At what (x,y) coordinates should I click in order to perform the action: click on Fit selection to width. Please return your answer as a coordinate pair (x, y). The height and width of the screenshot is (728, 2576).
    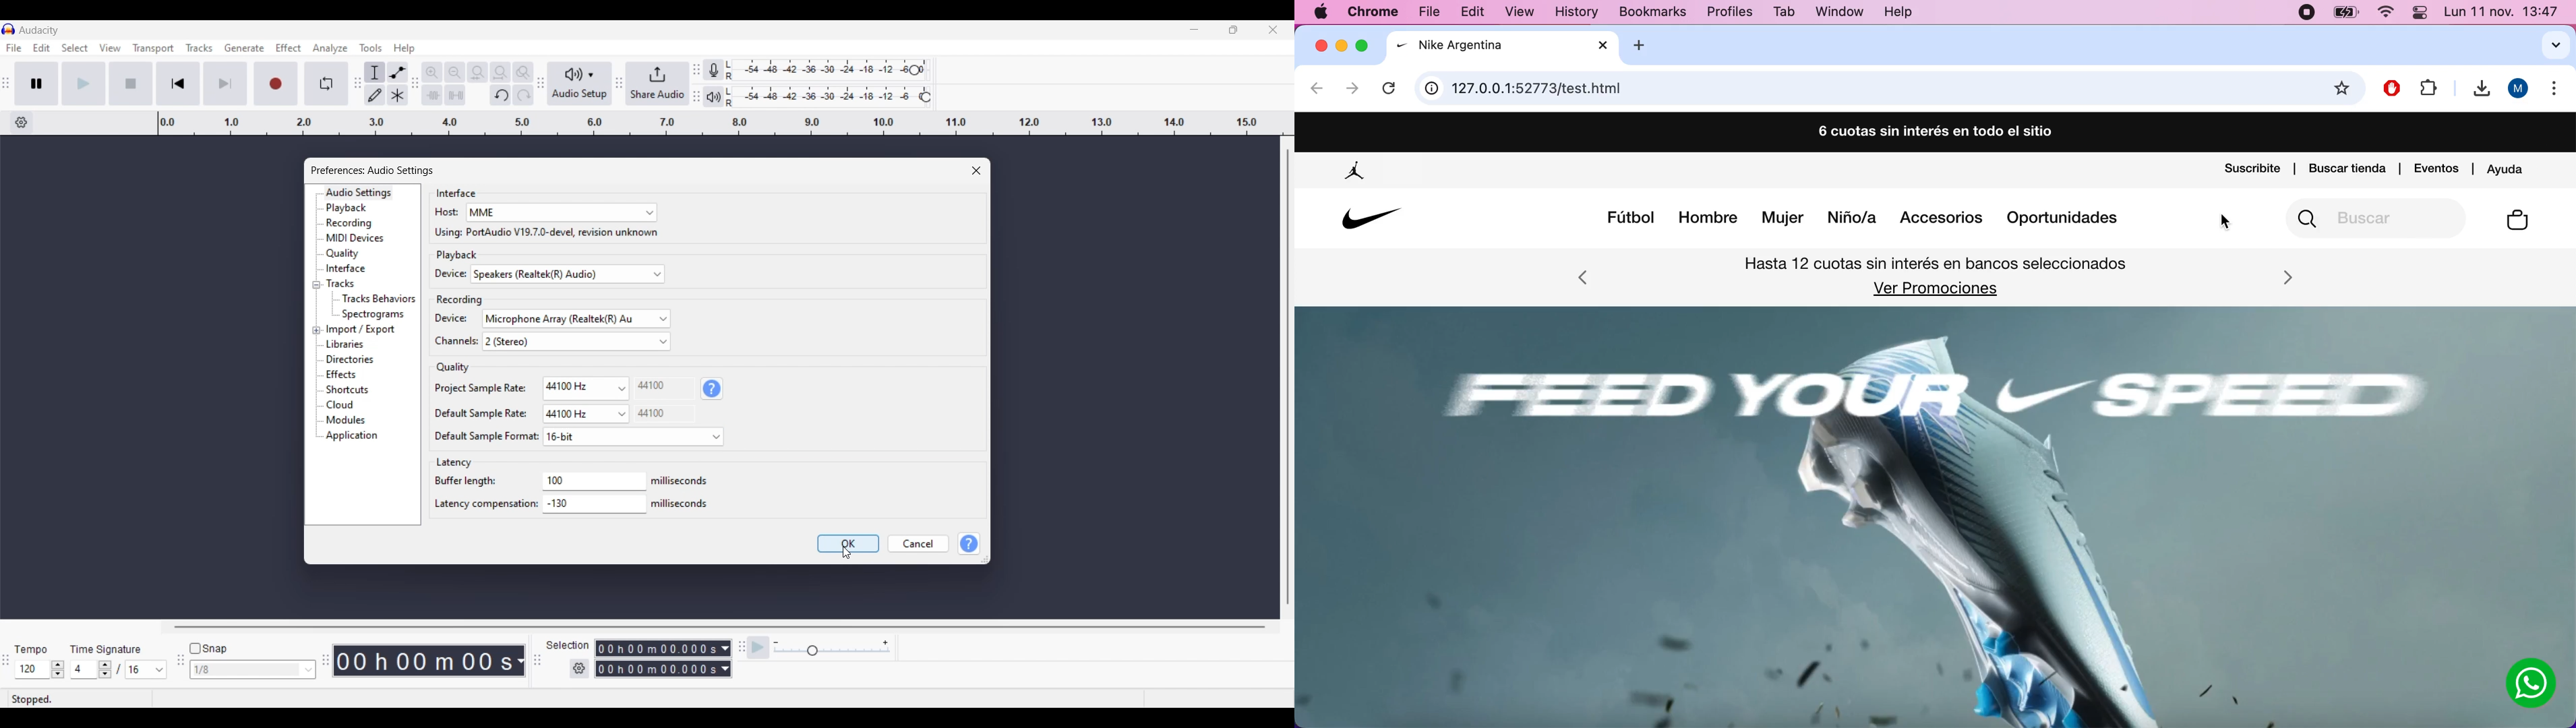
    Looking at the image, I should click on (477, 73).